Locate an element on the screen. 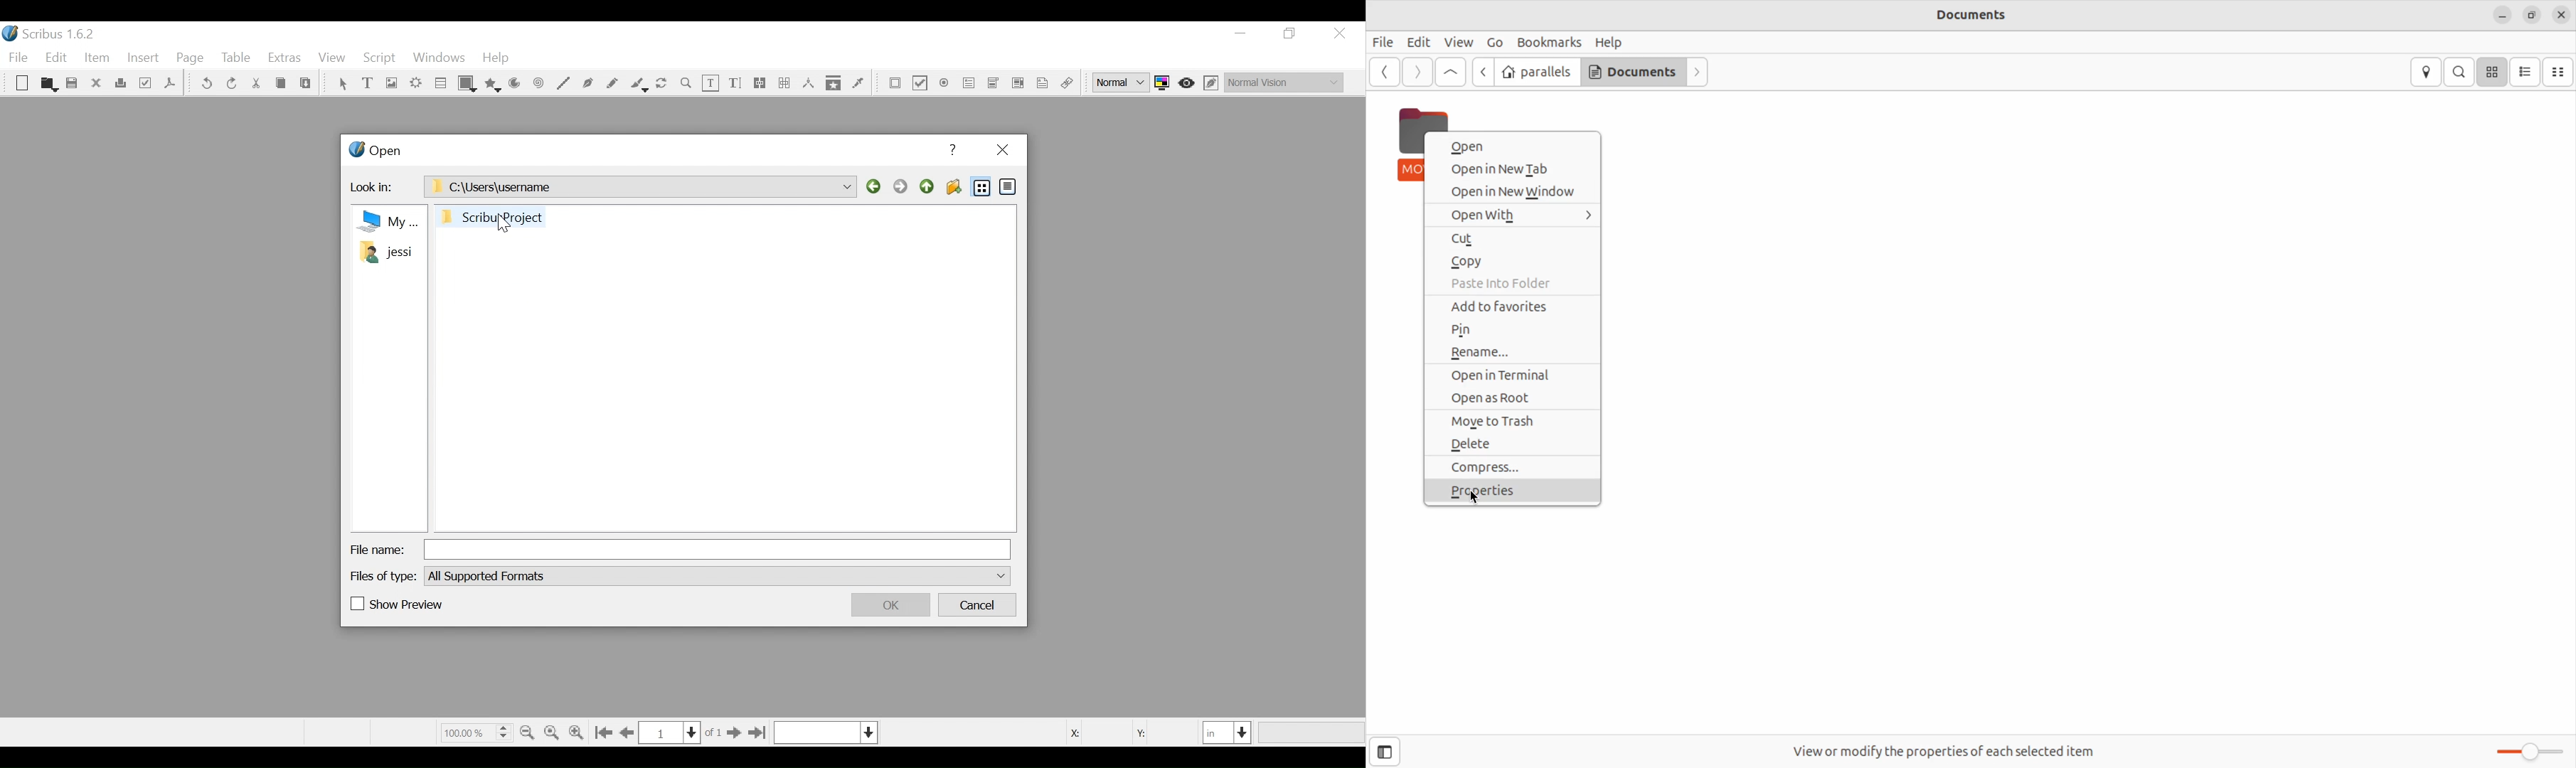  Close is located at coordinates (1338, 33).